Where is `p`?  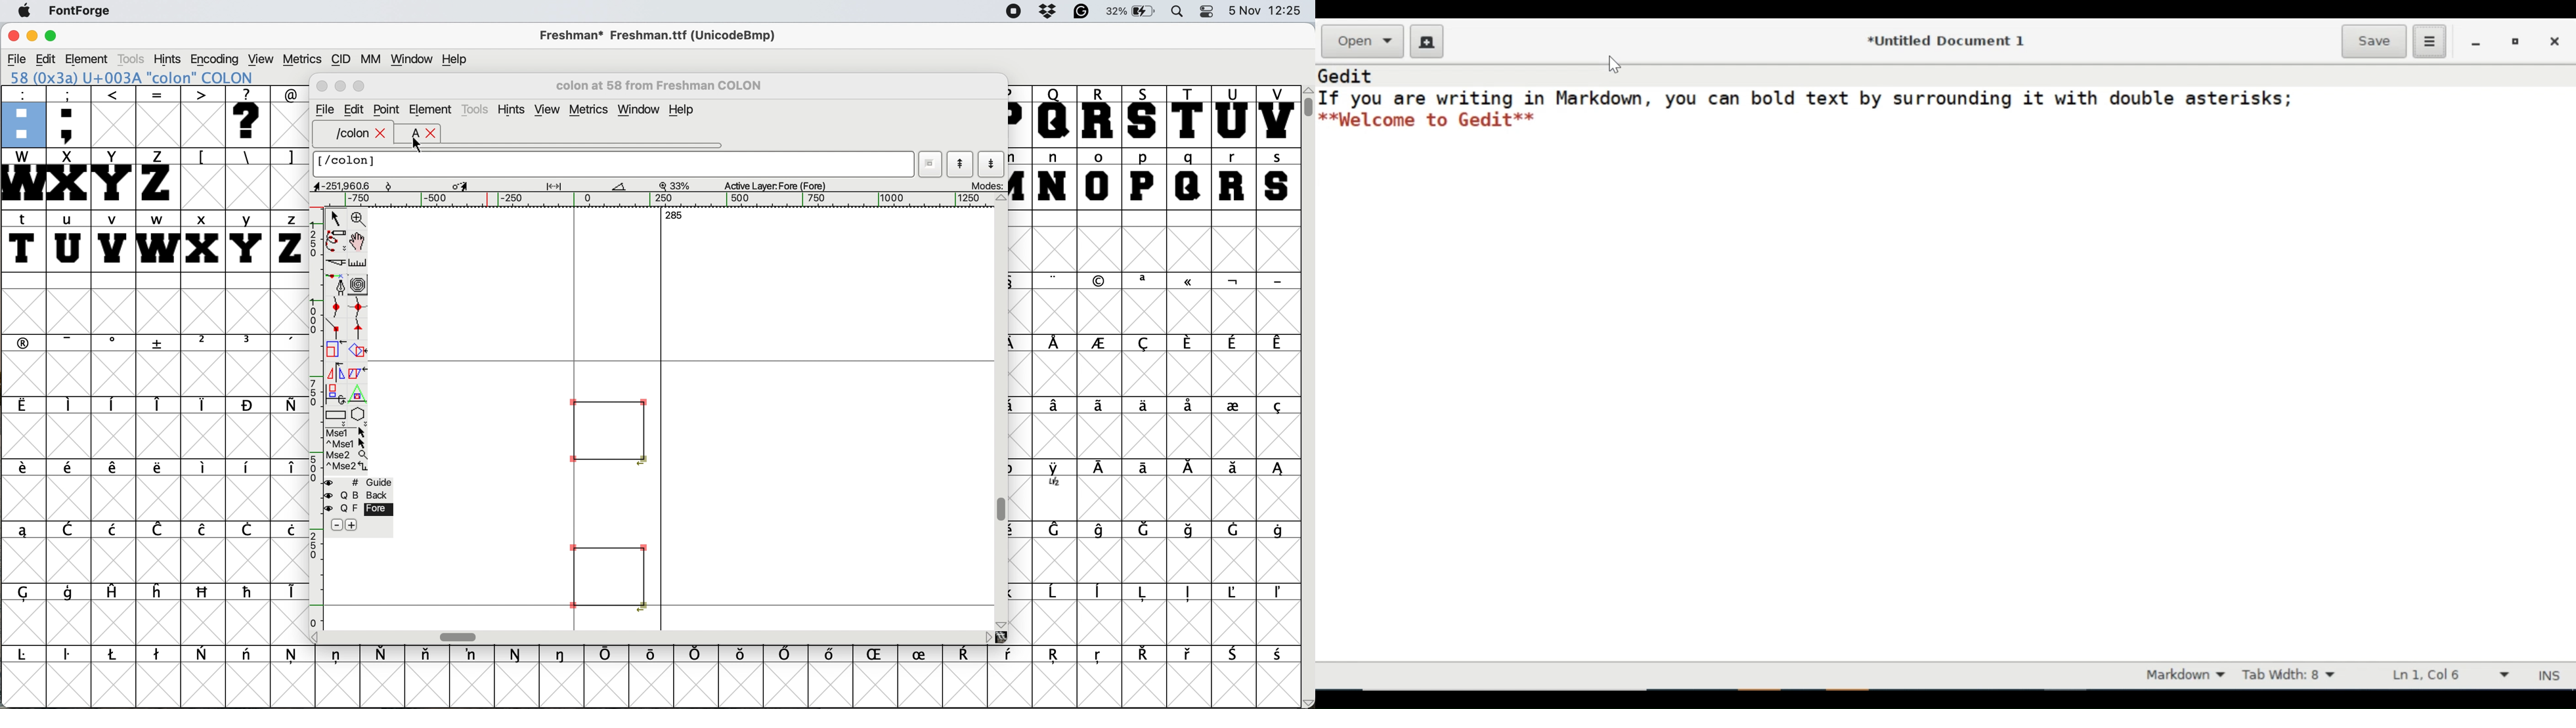
p is located at coordinates (1143, 178).